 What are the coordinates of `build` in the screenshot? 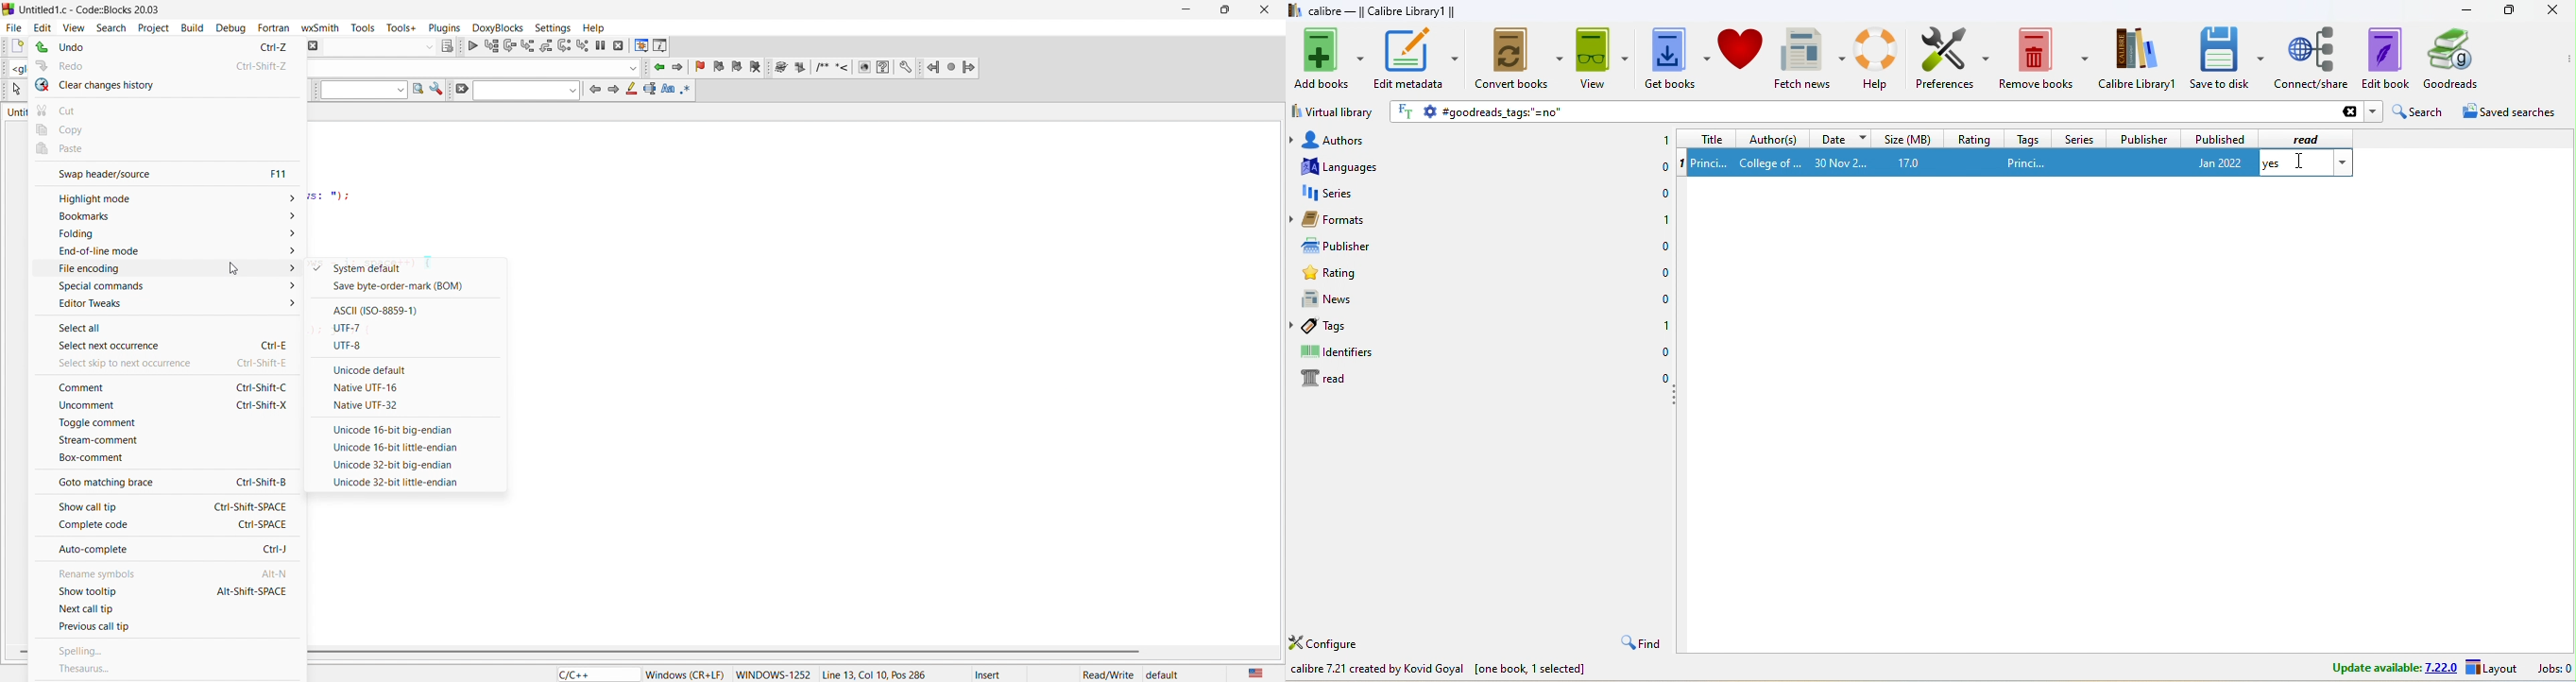 It's located at (190, 29).